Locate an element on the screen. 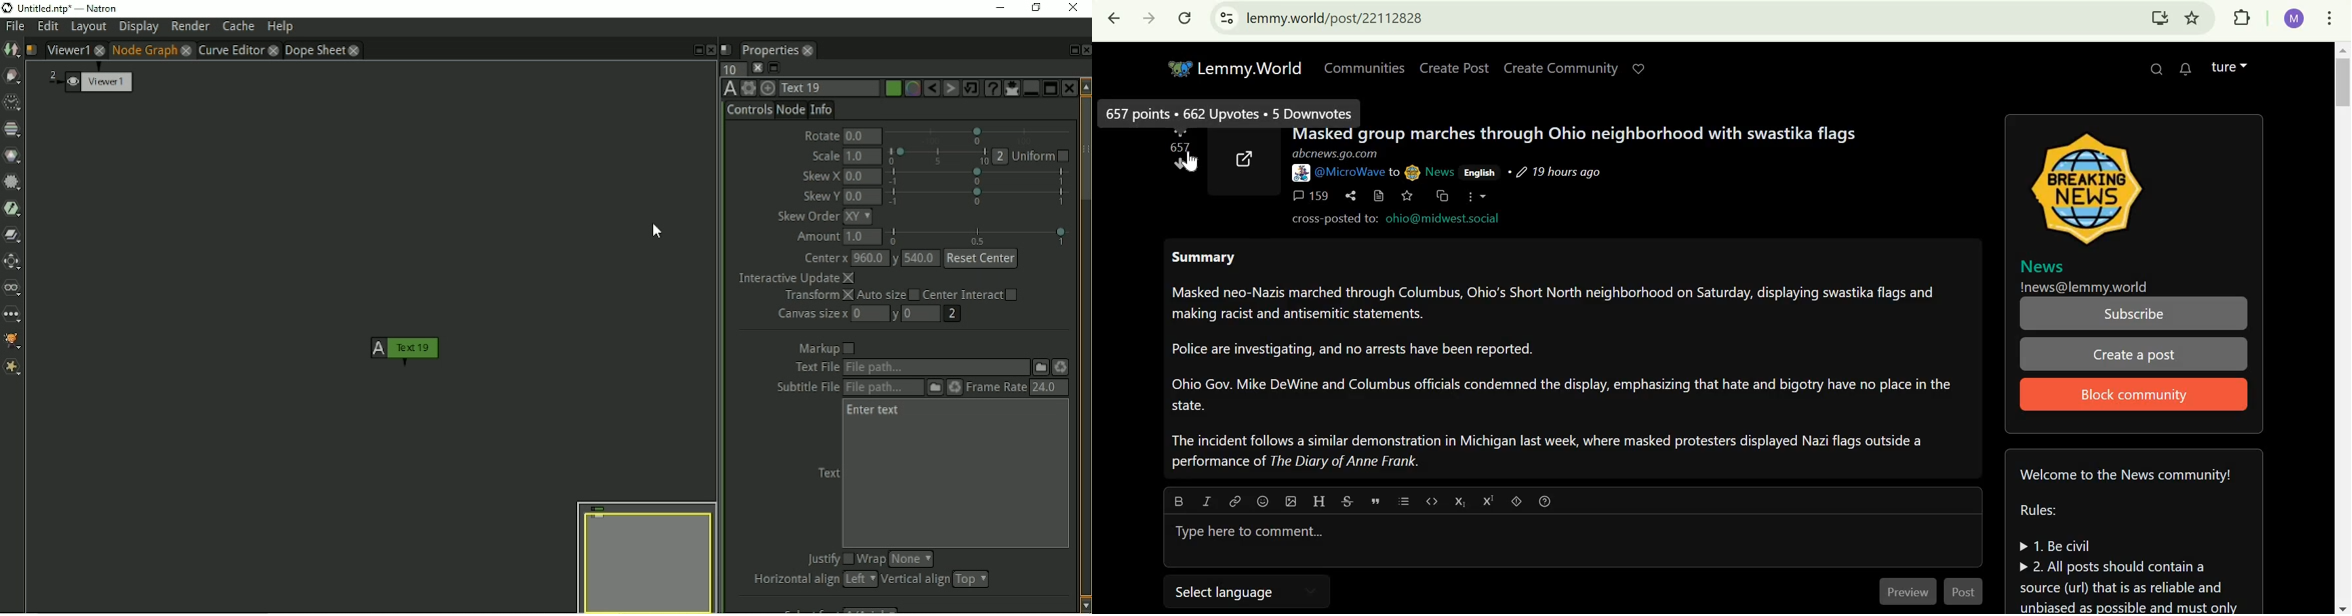 Image resolution: width=2352 pixels, height=616 pixels. cross-posted to: ohio@midwest.social is located at coordinates (1390, 219).